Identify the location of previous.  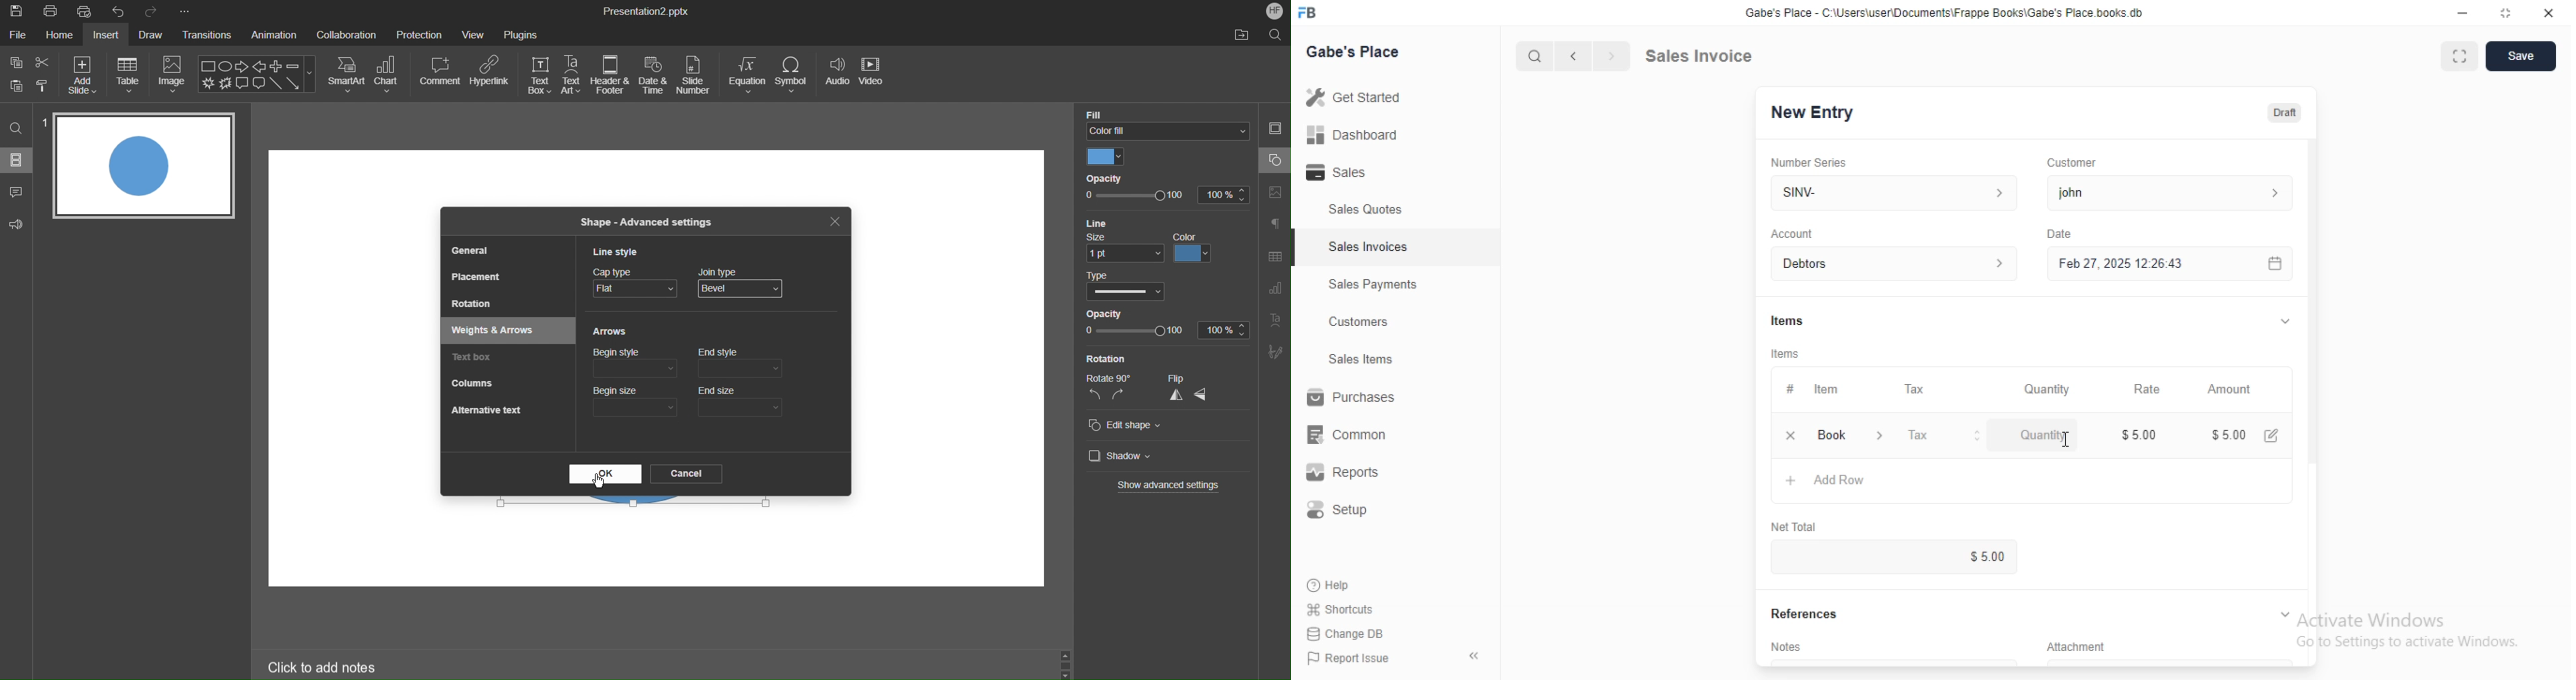
(1575, 54).